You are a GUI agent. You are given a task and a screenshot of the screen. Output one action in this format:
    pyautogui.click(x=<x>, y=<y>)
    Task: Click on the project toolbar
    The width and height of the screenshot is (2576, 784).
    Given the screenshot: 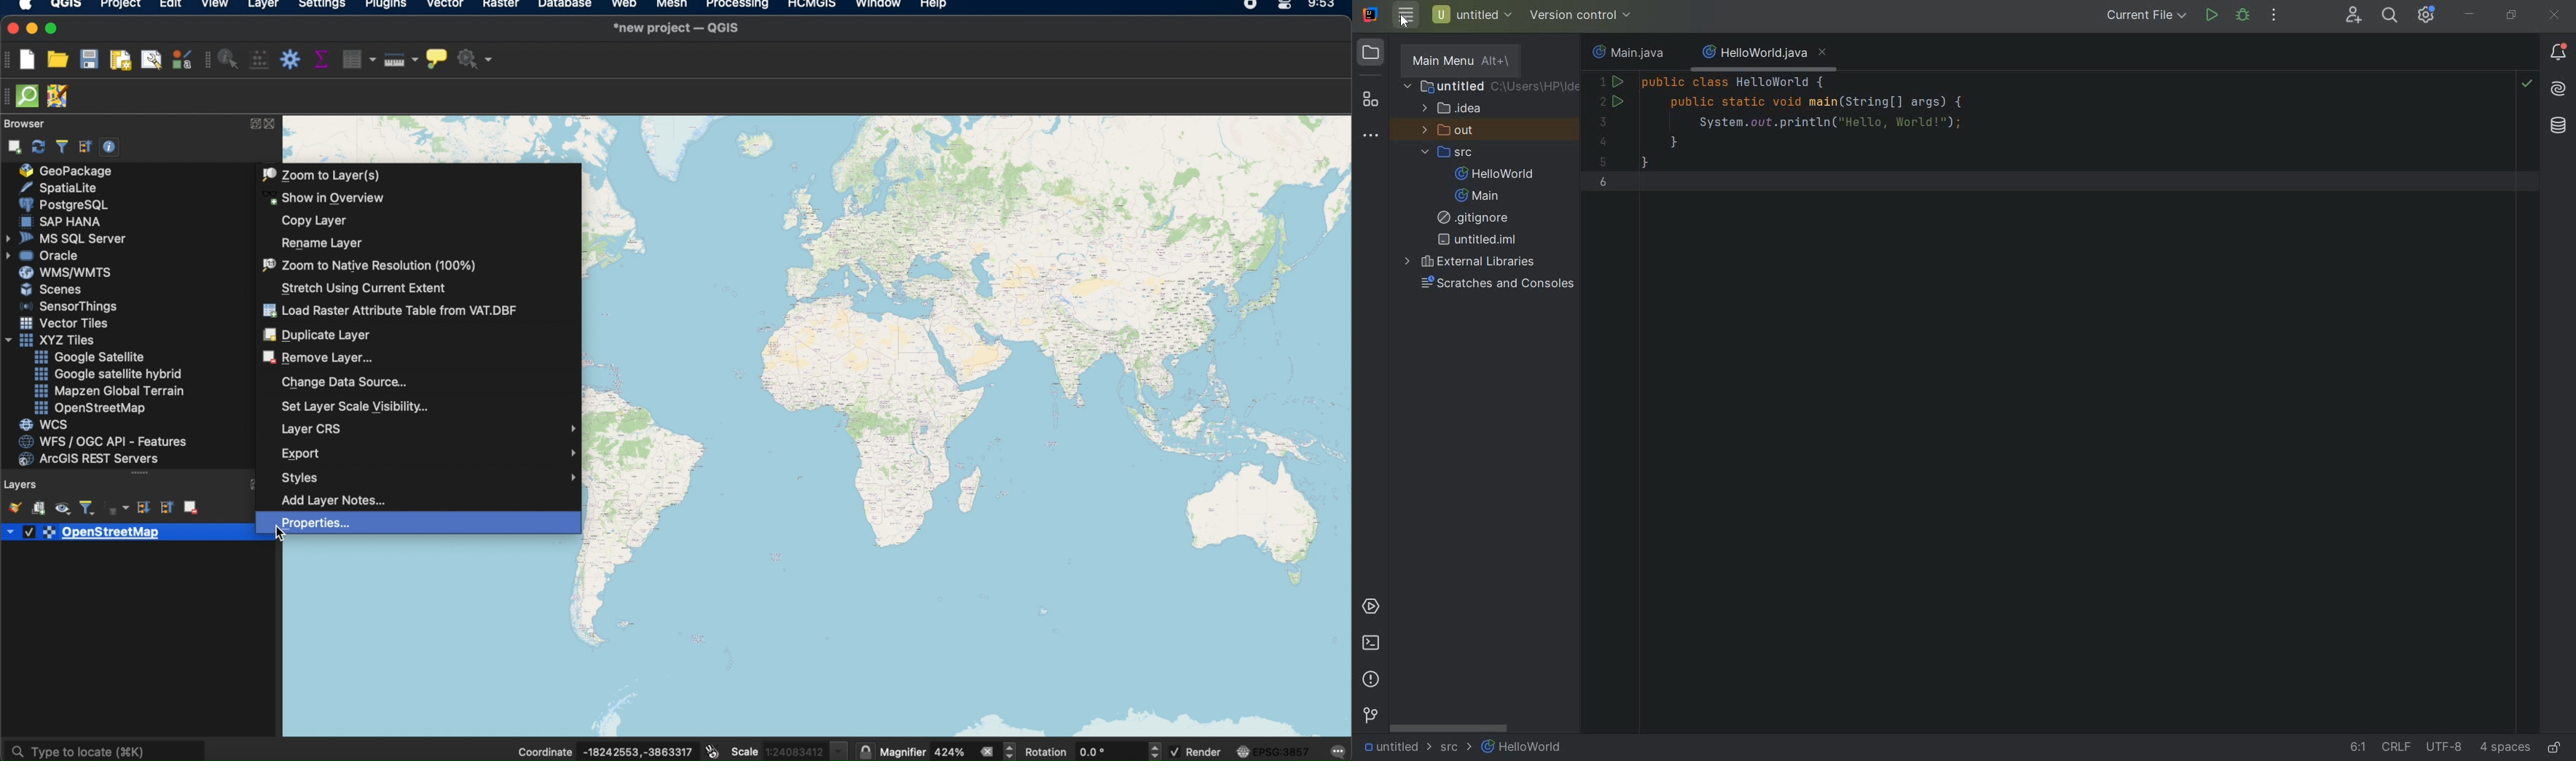 What is the action you would take?
    pyautogui.click(x=10, y=62)
    